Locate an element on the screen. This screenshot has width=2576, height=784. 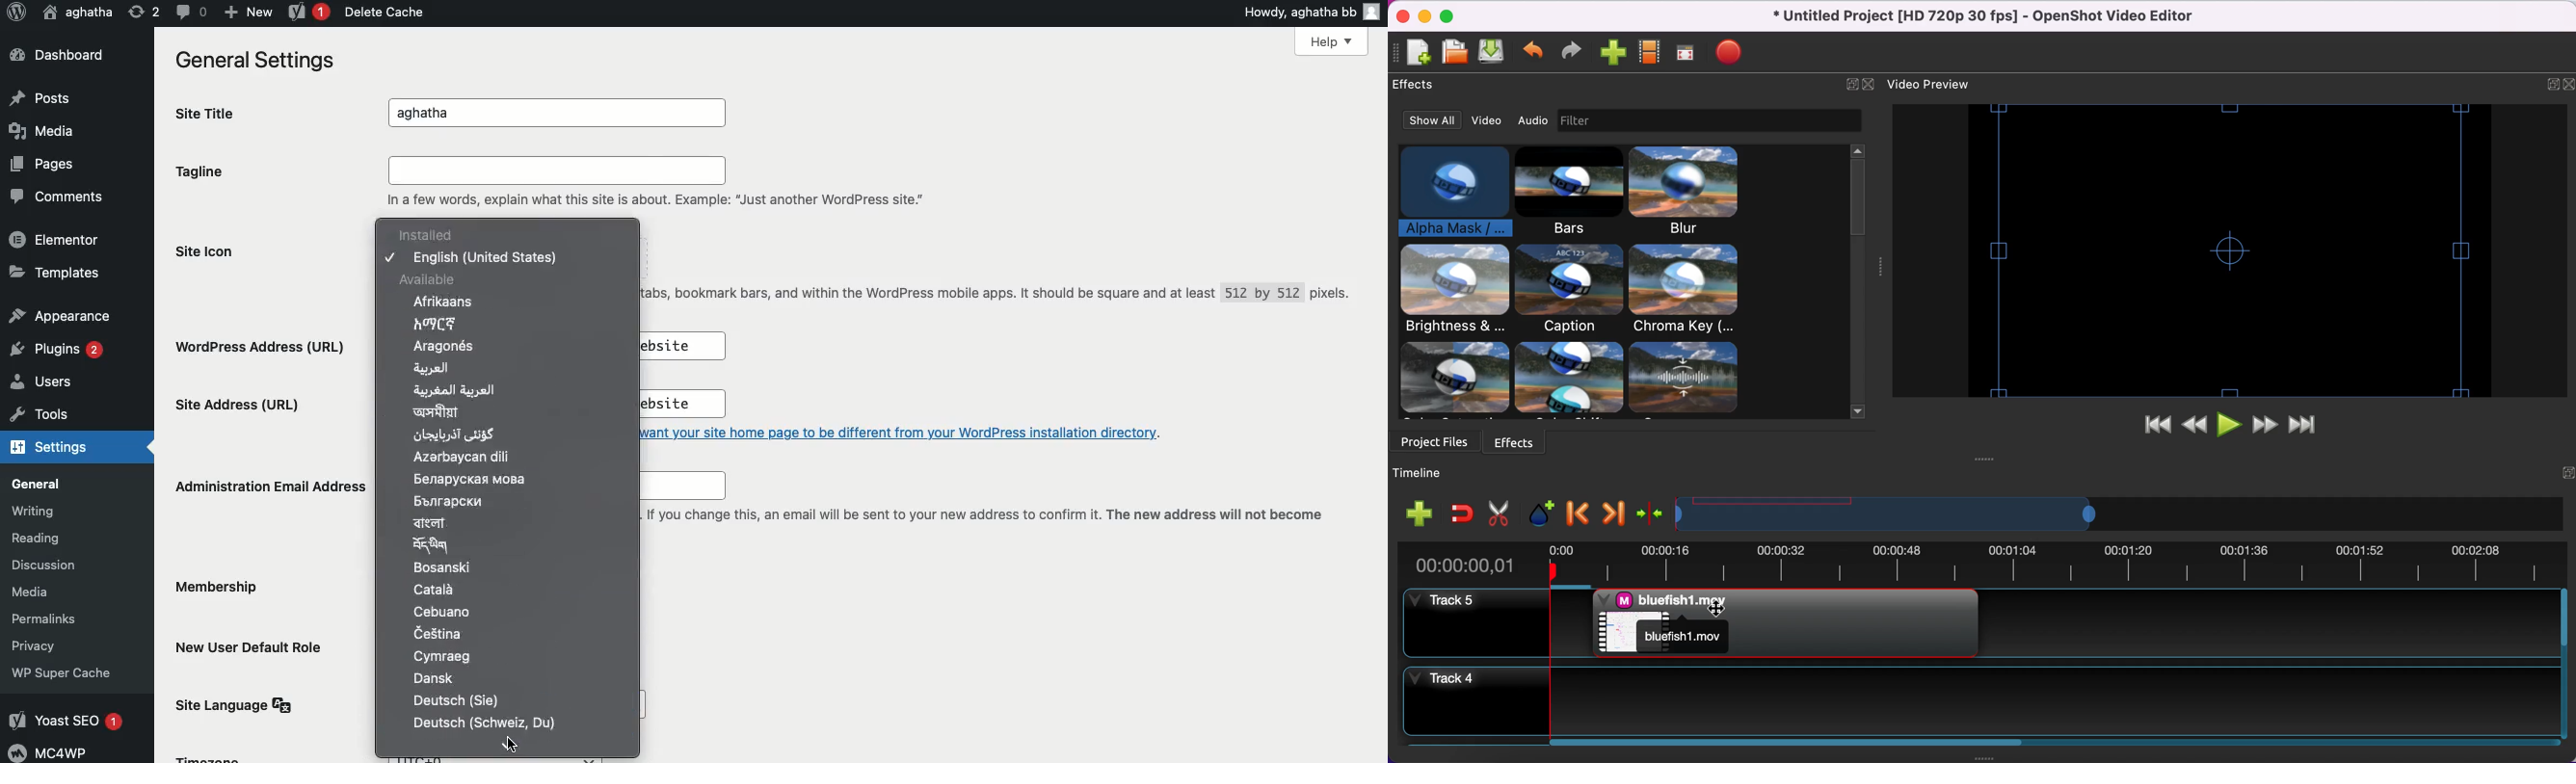
General is located at coordinates (46, 483).